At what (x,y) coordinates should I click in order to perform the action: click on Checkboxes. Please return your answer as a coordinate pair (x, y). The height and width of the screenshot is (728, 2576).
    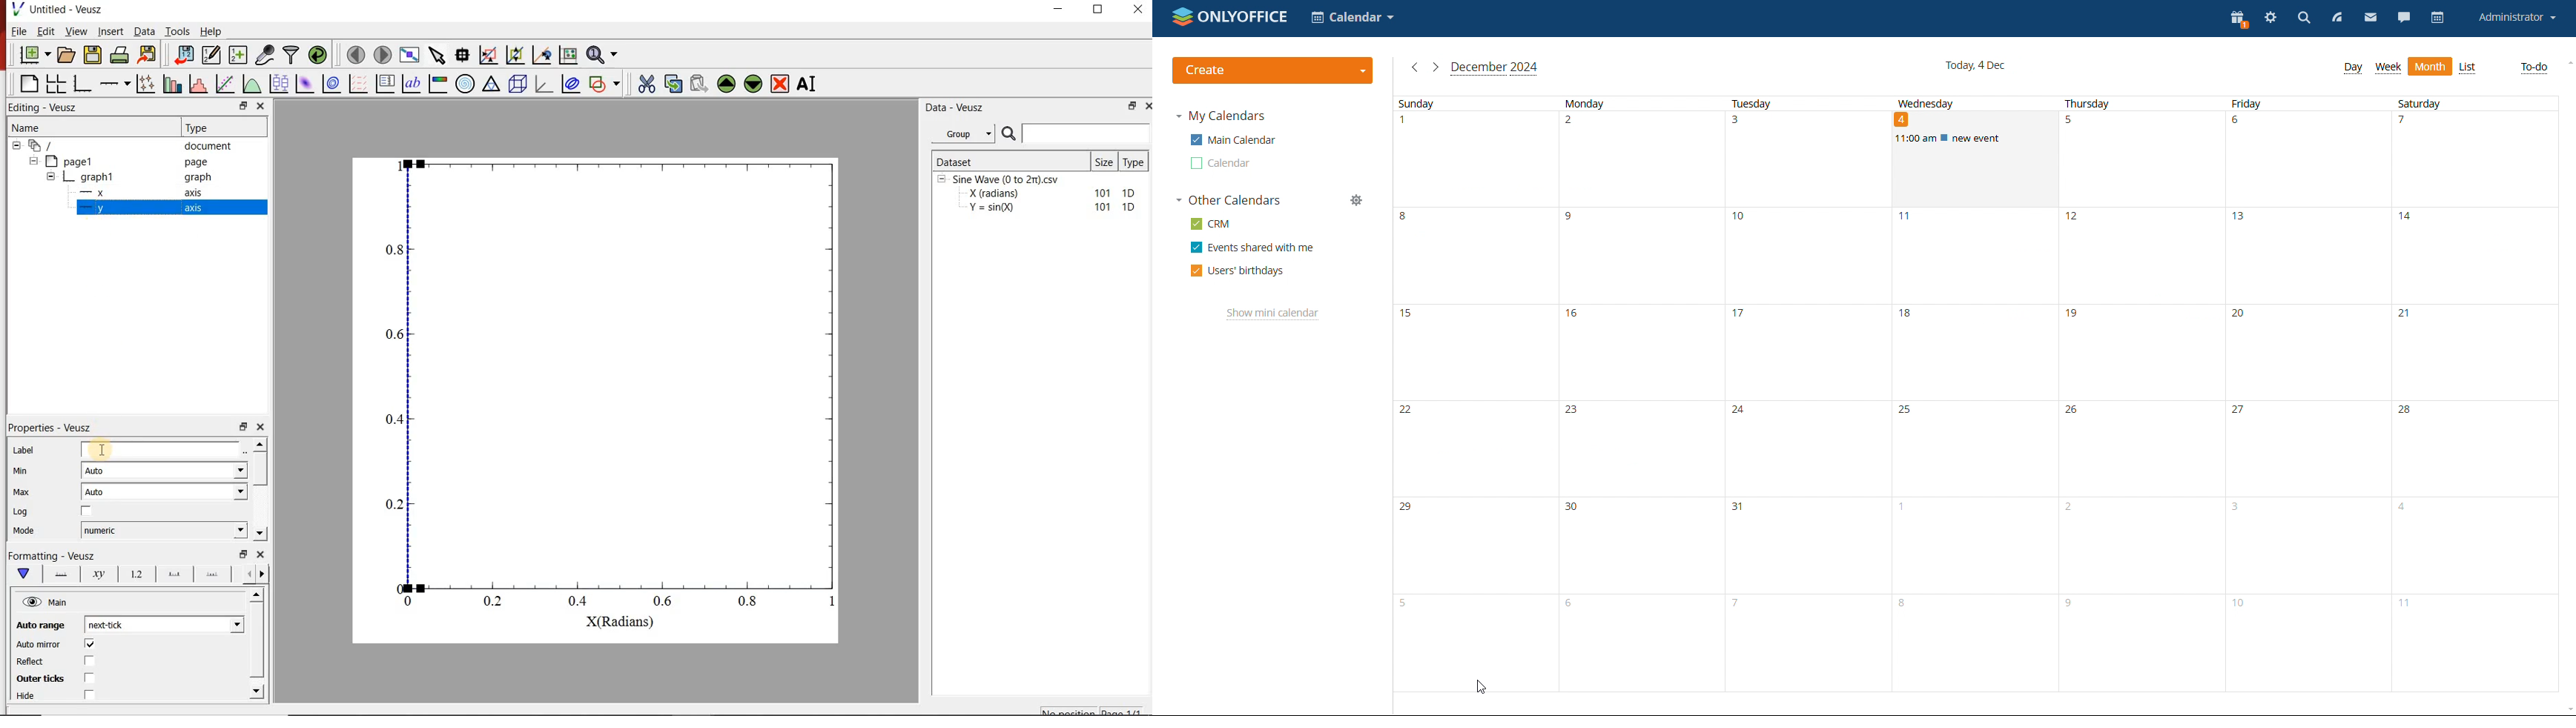
    Looking at the image, I should click on (86, 670).